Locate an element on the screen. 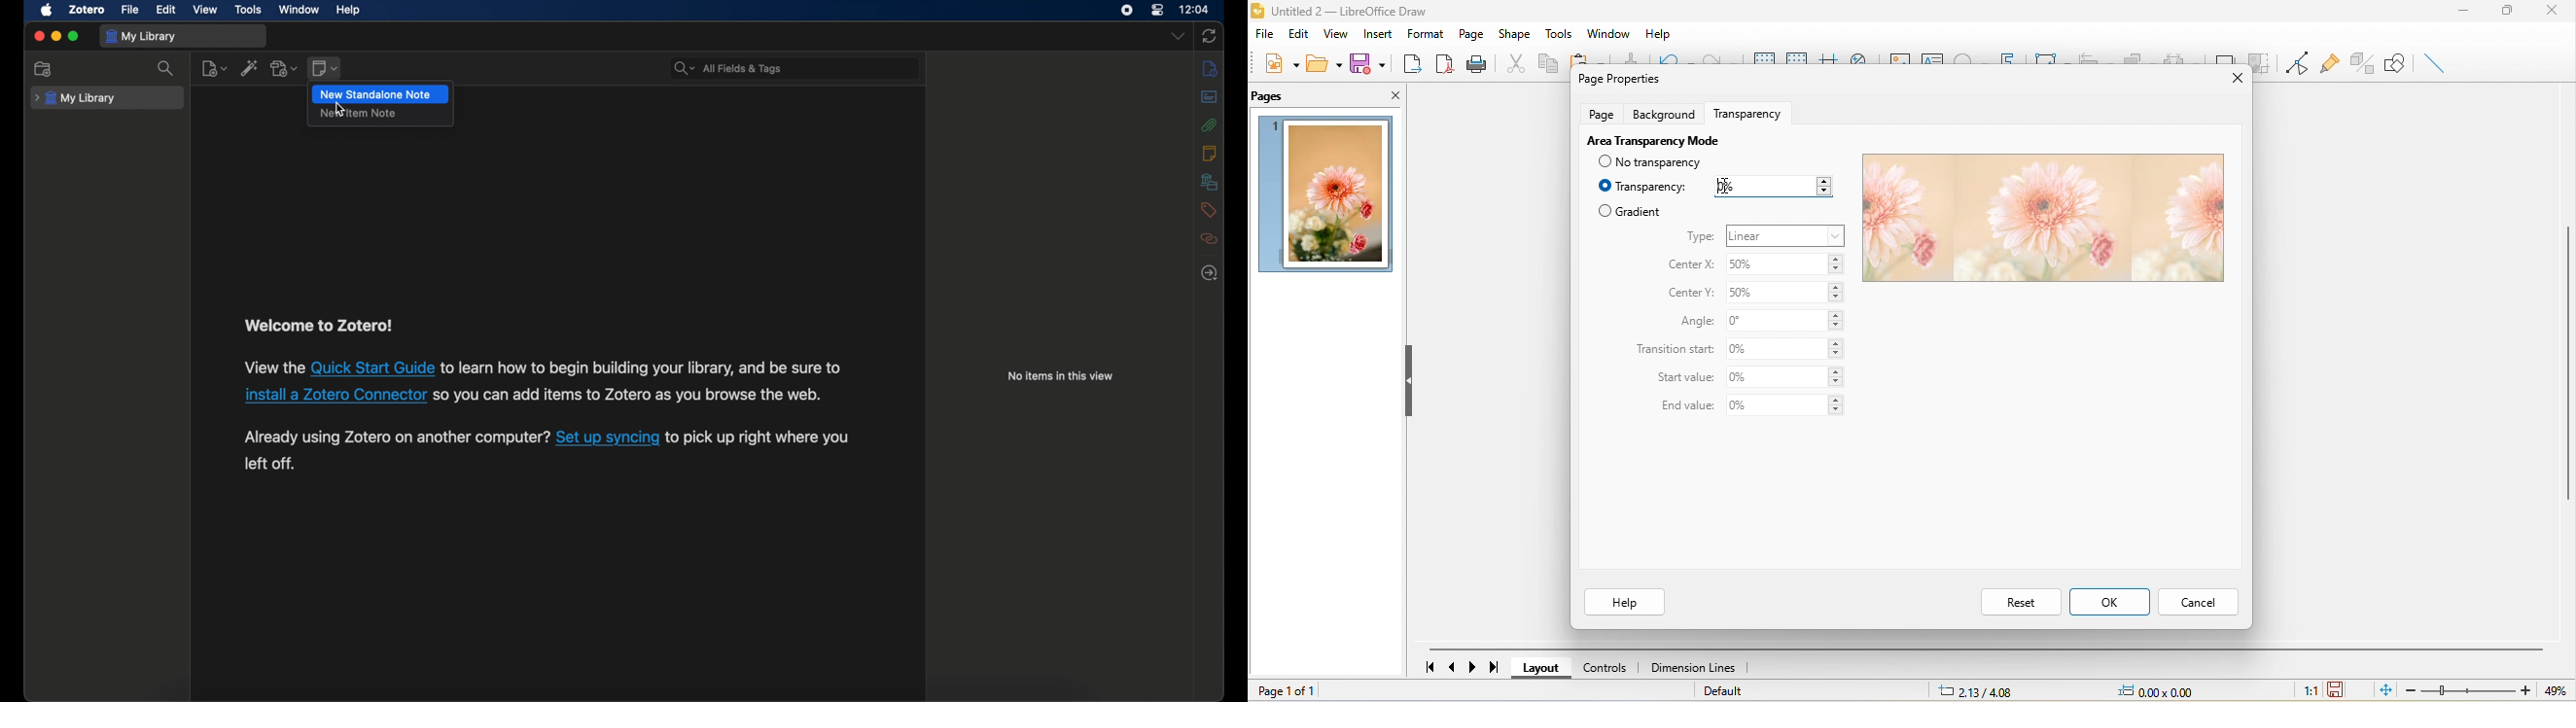 This screenshot has height=728, width=2576. insert is located at coordinates (1382, 32).